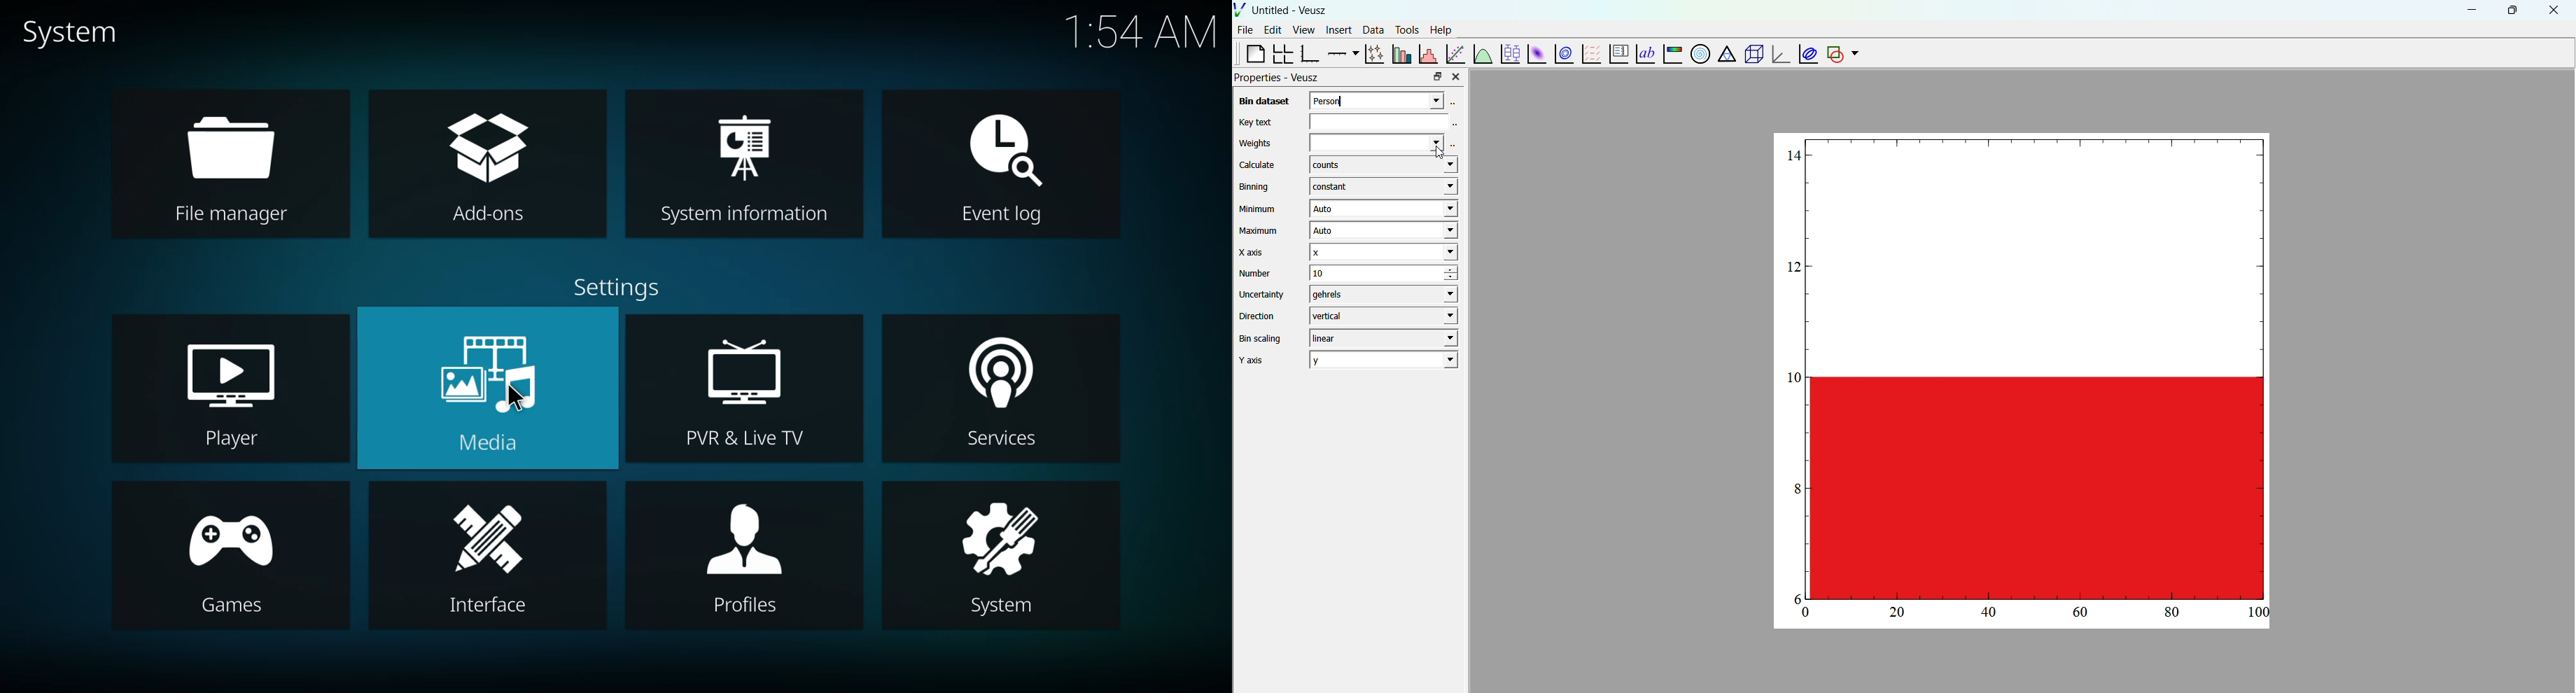  I want to click on games, so click(231, 555).